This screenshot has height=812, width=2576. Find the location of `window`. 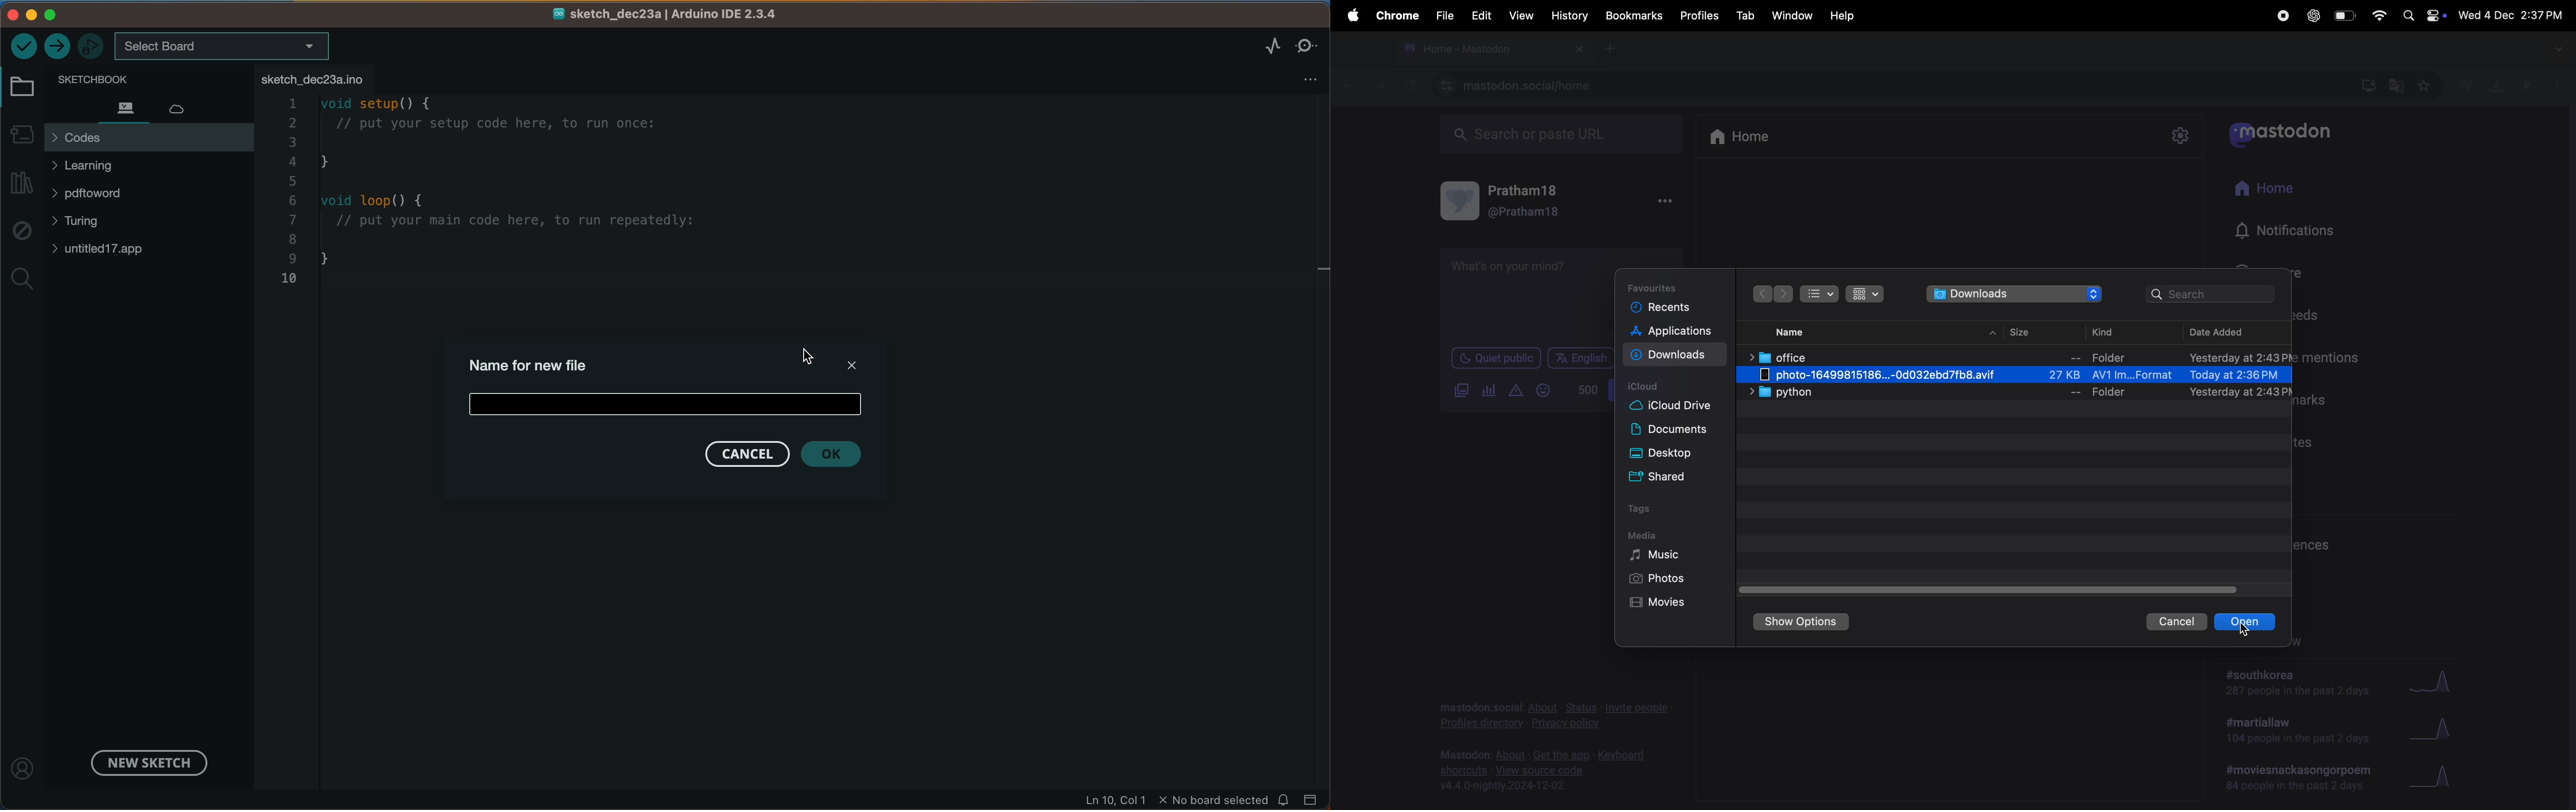

window is located at coordinates (1793, 14).